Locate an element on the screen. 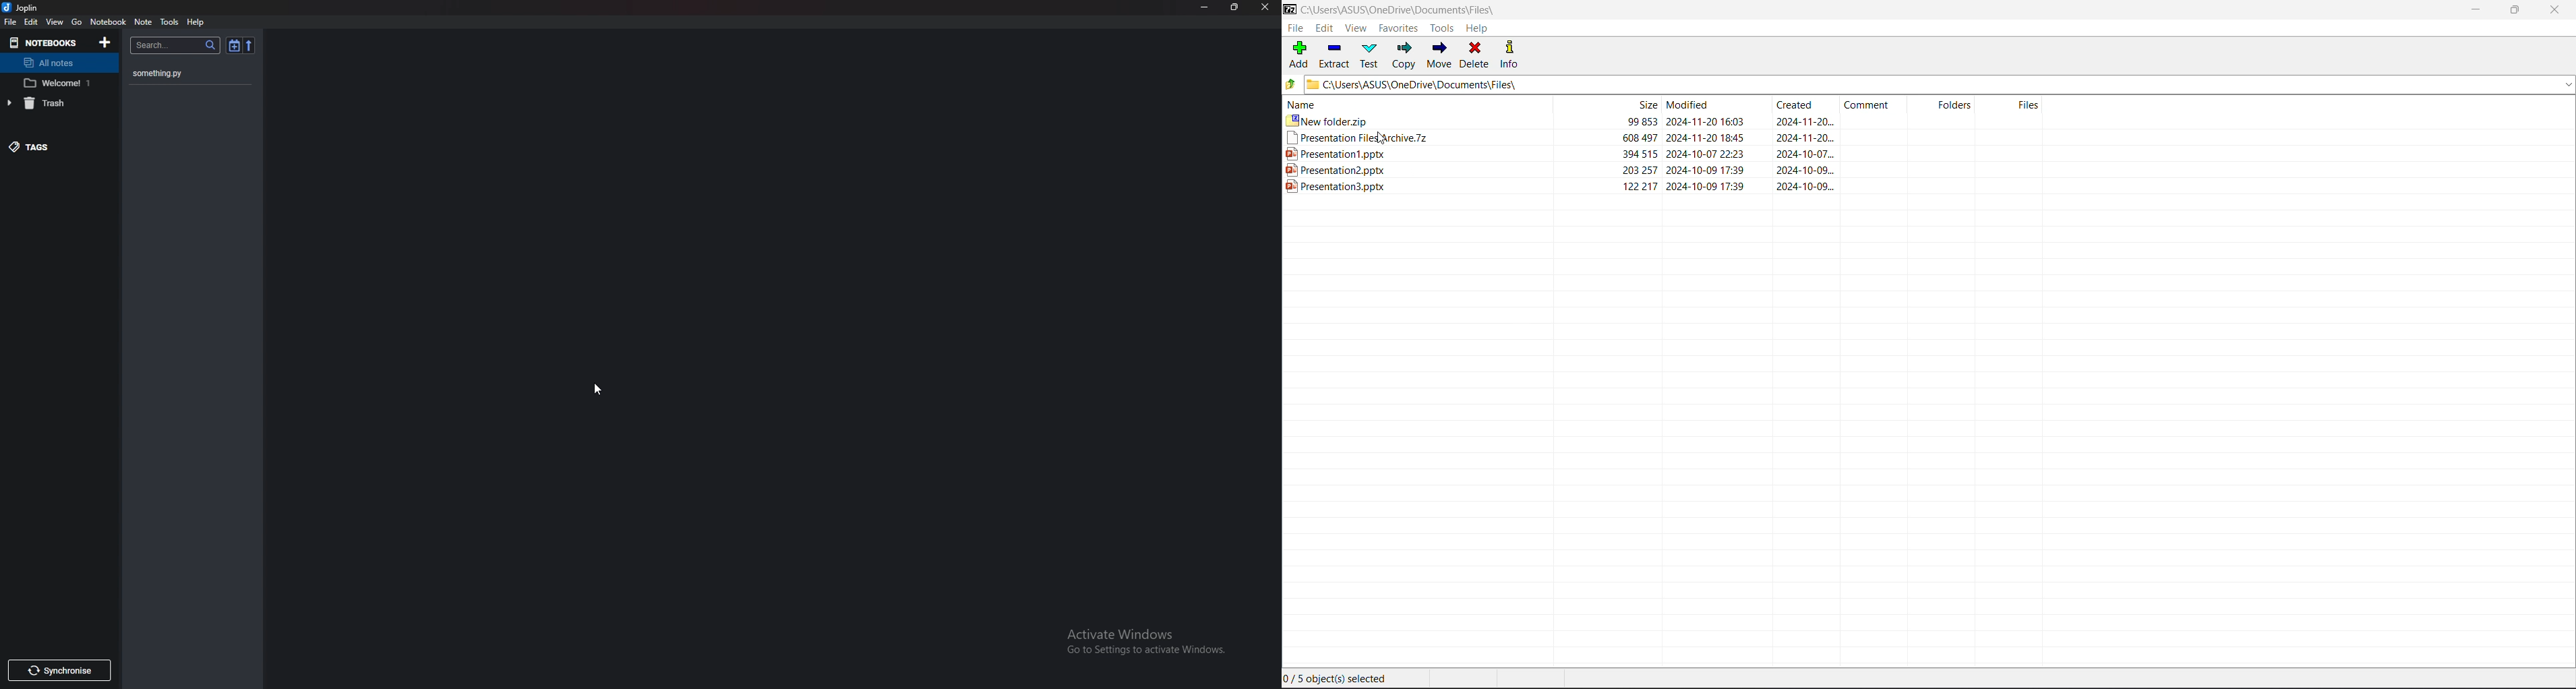 This screenshot has height=700, width=2576. Test is located at coordinates (1369, 56).